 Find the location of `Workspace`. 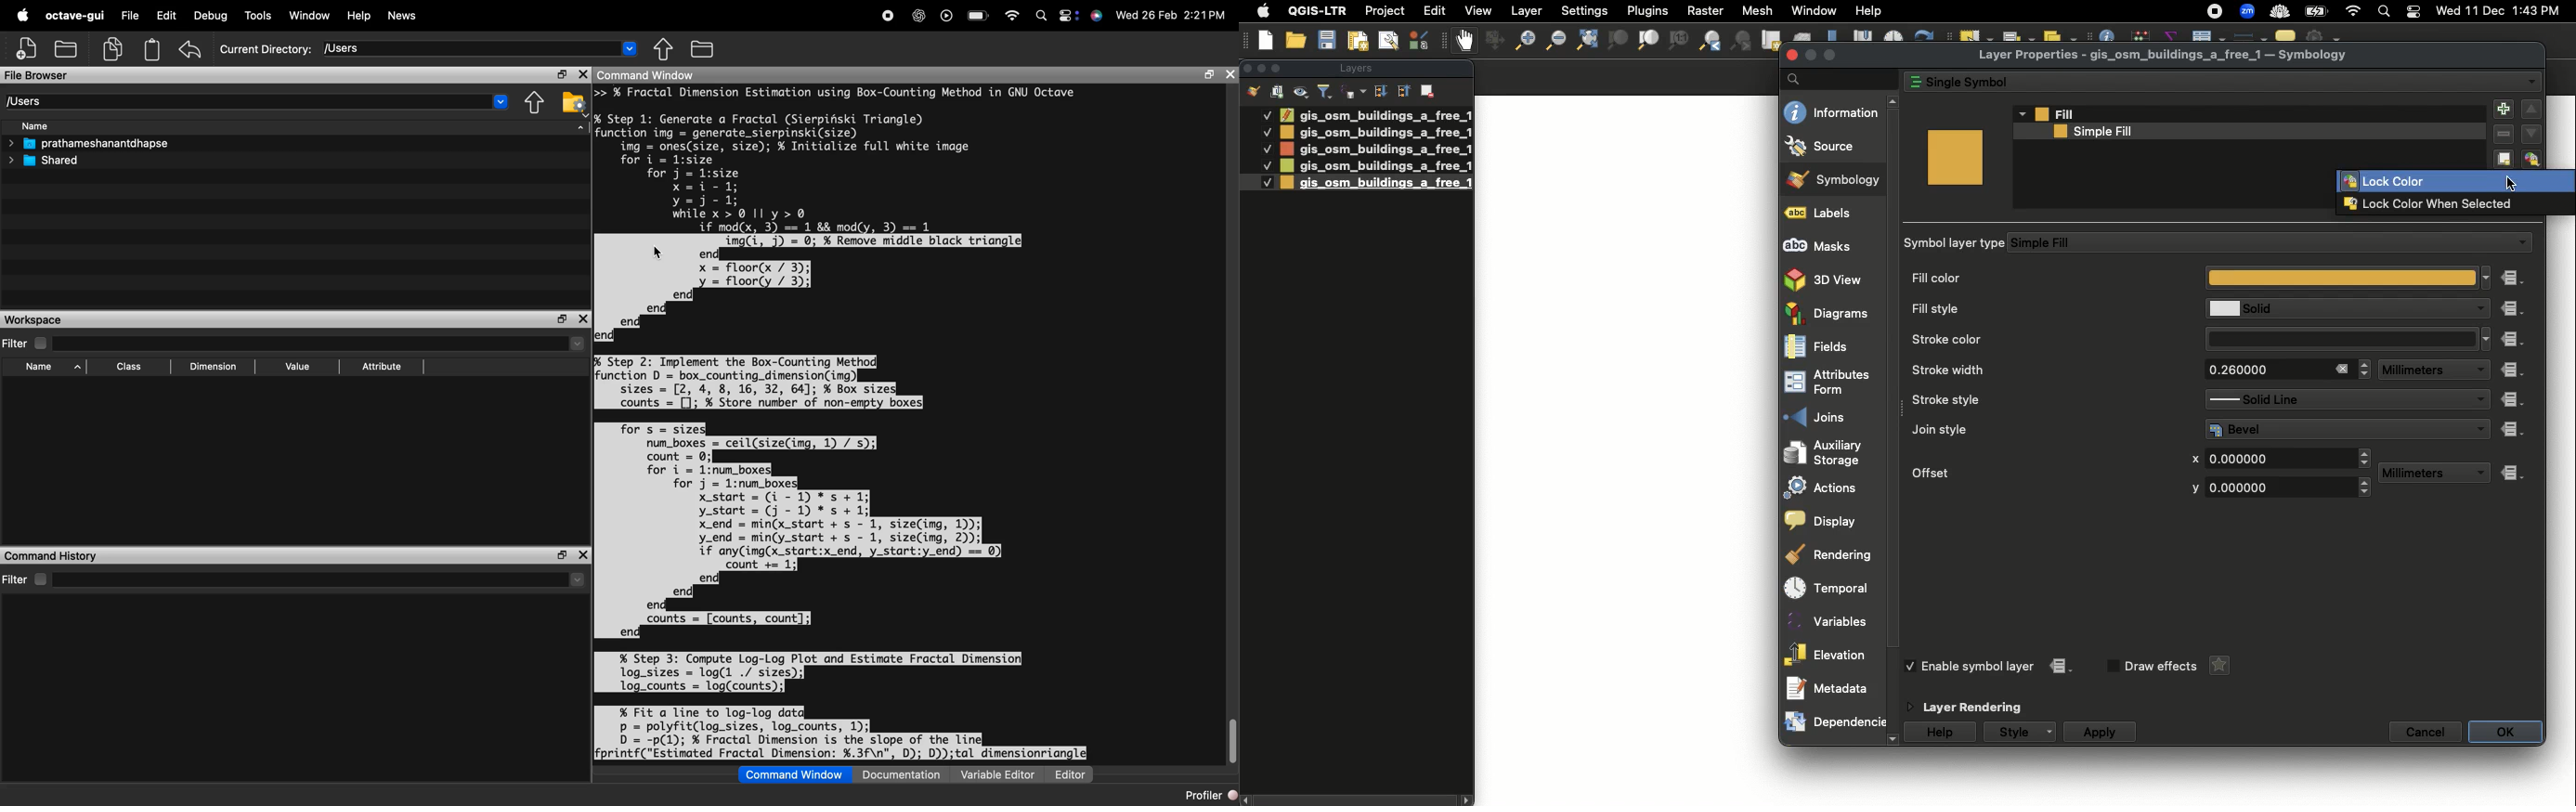

Workspace is located at coordinates (37, 318).